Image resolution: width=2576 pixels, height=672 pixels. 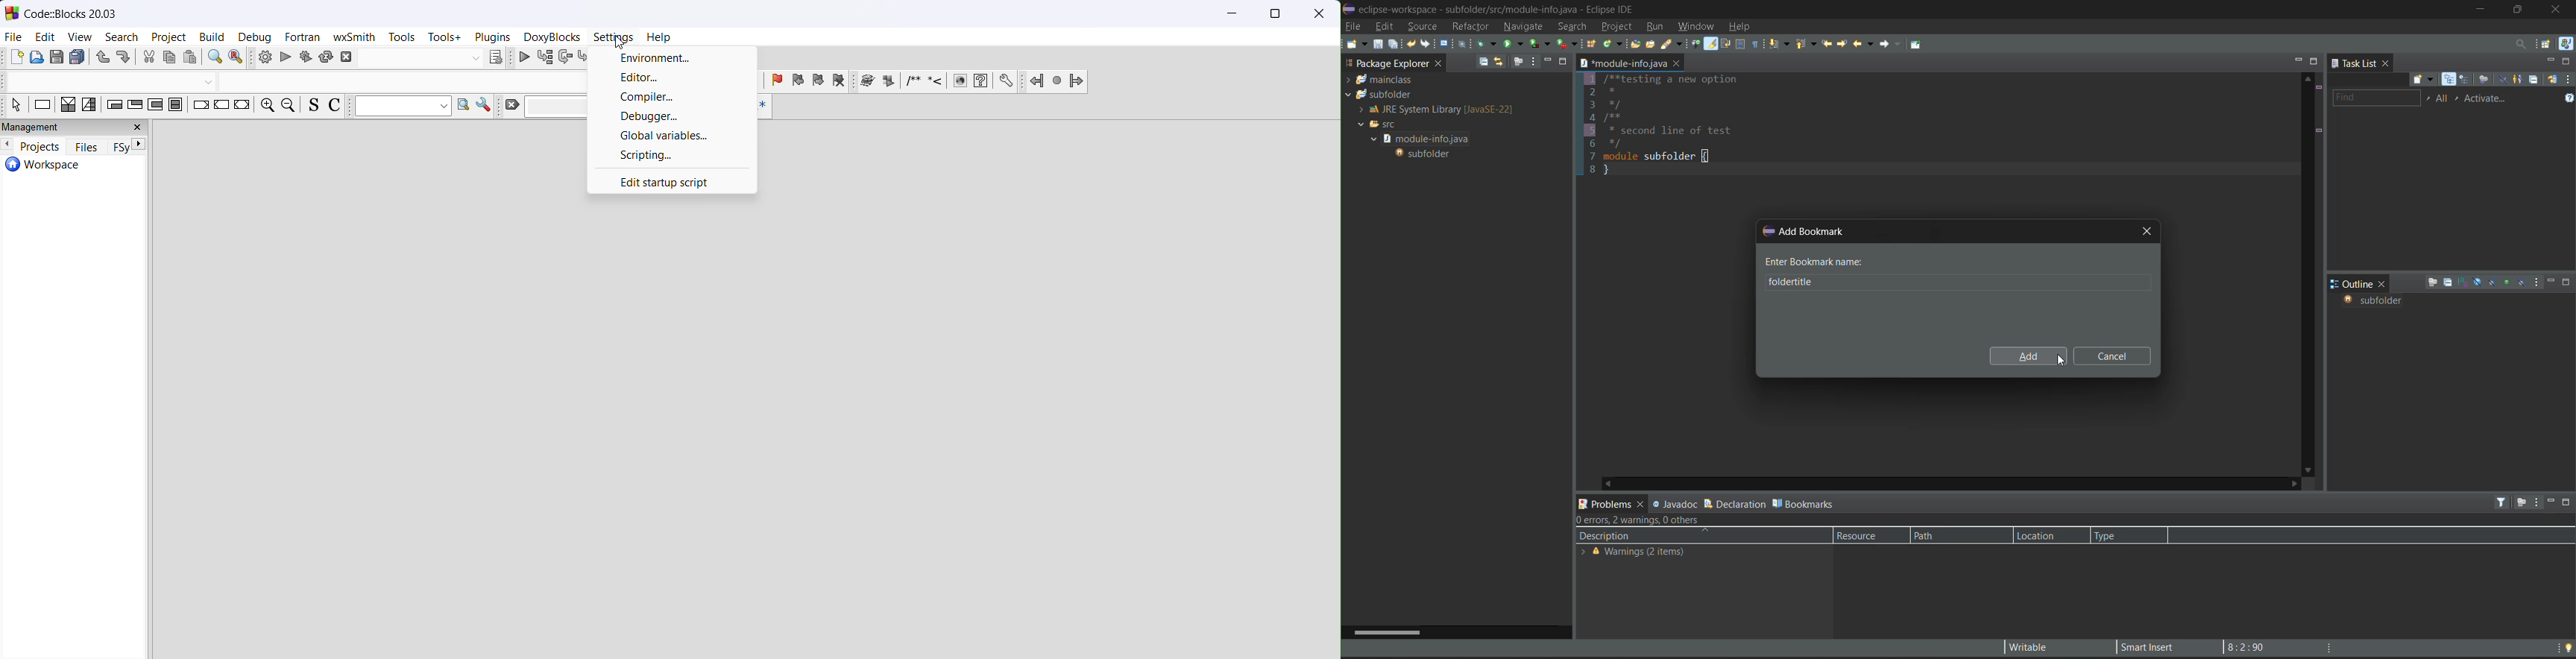 I want to click on toggle block selection mode , so click(x=1740, y=44).